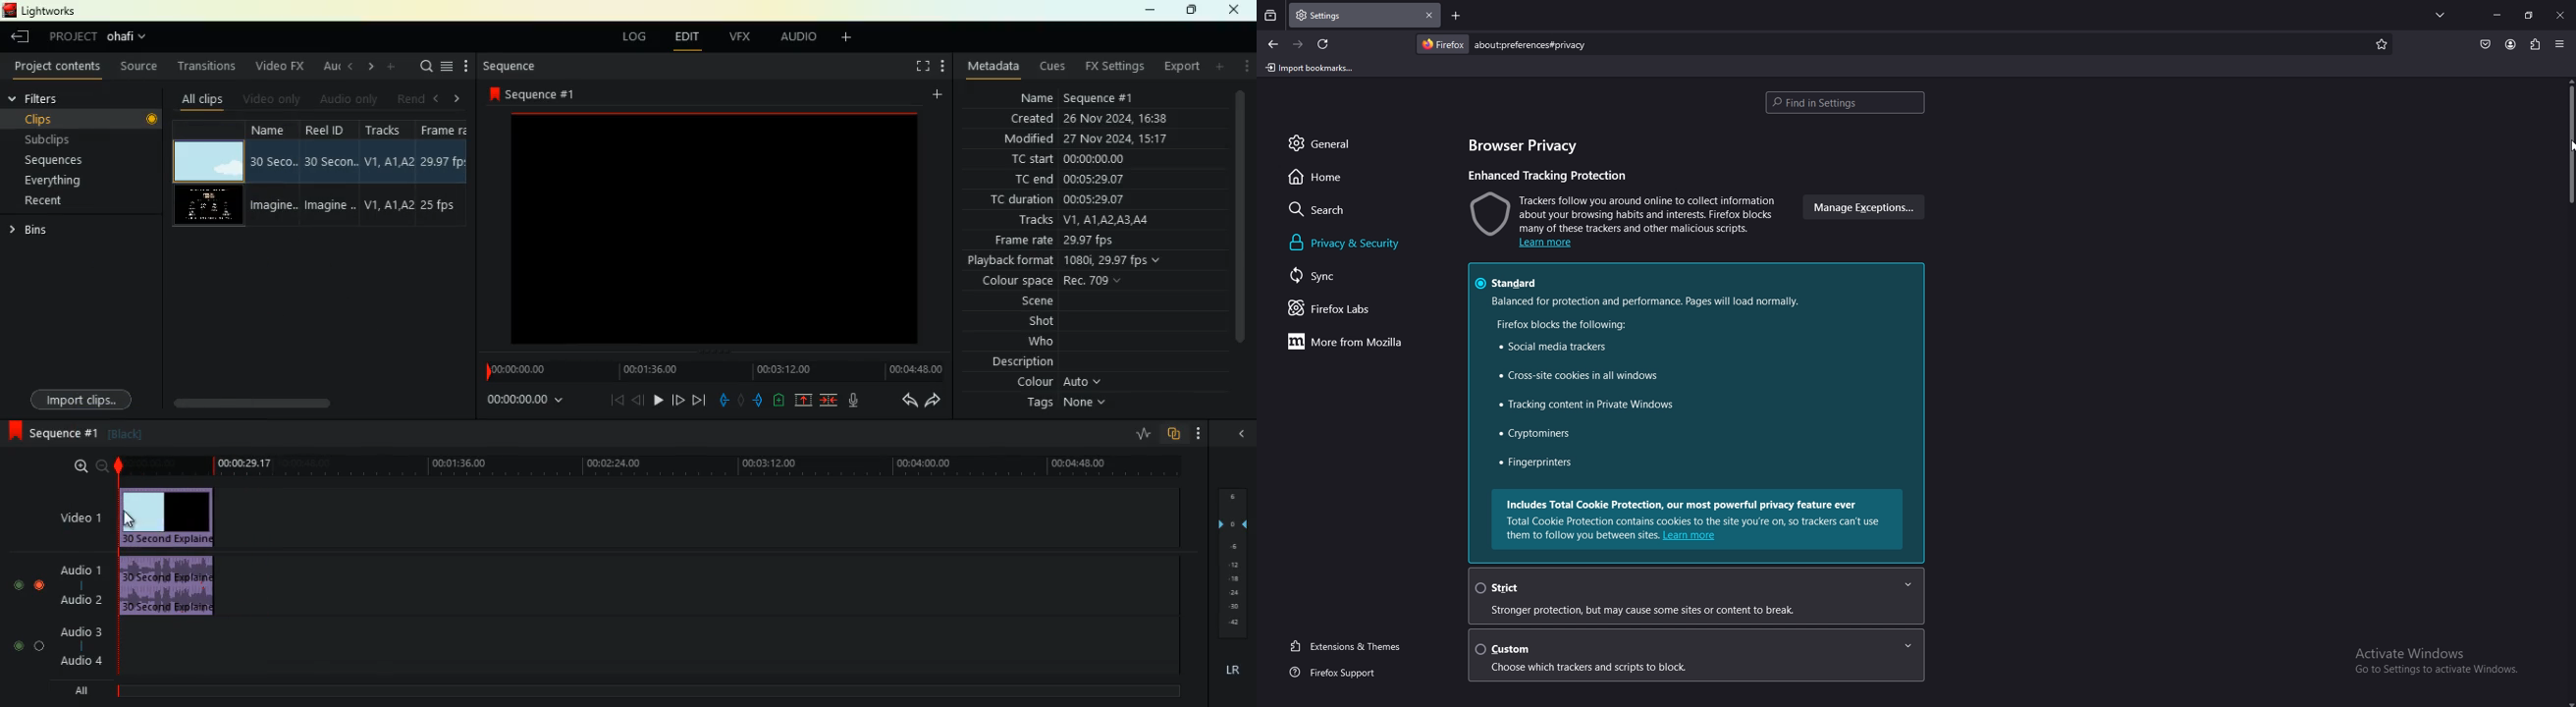 This screenshot has height=728, width=2576. Describe the element at coordinates (2529, 14) in the screenshot. I see `resize` at that location.